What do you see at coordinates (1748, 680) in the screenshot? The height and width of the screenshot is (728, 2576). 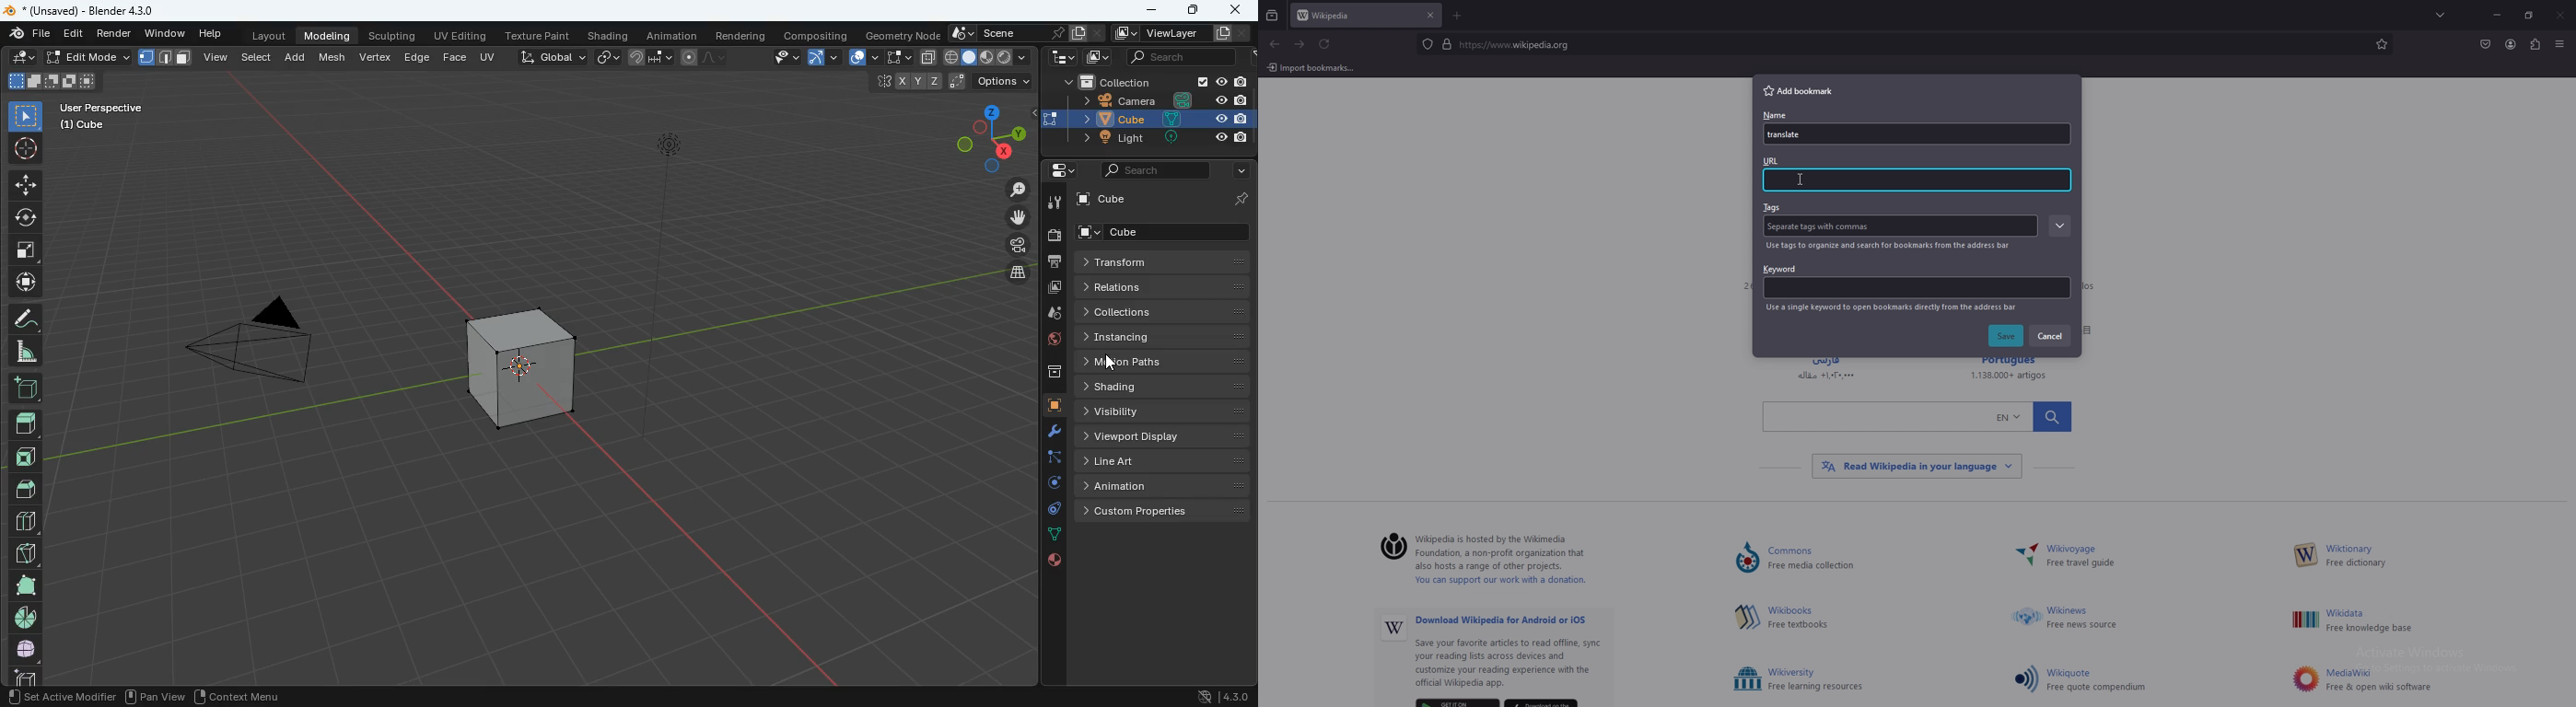 I see `` at bounding box center [1748, 680].